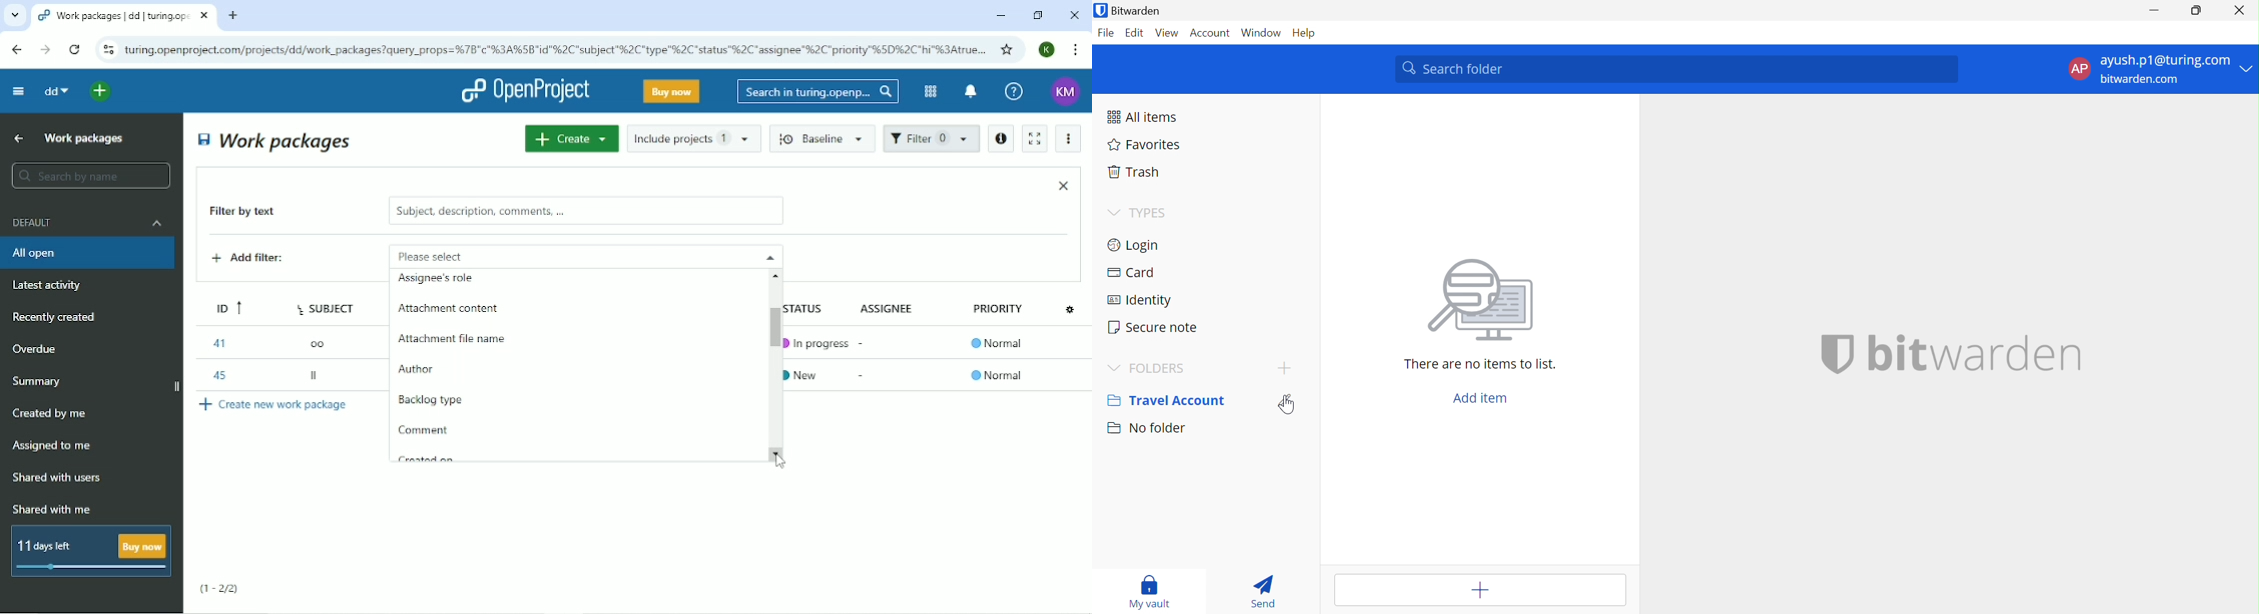 The width and height of the screenshot is (2268, 616). Describe the element at coordinates (58, 317) in the screenshot. I see `Recently created` at that location.